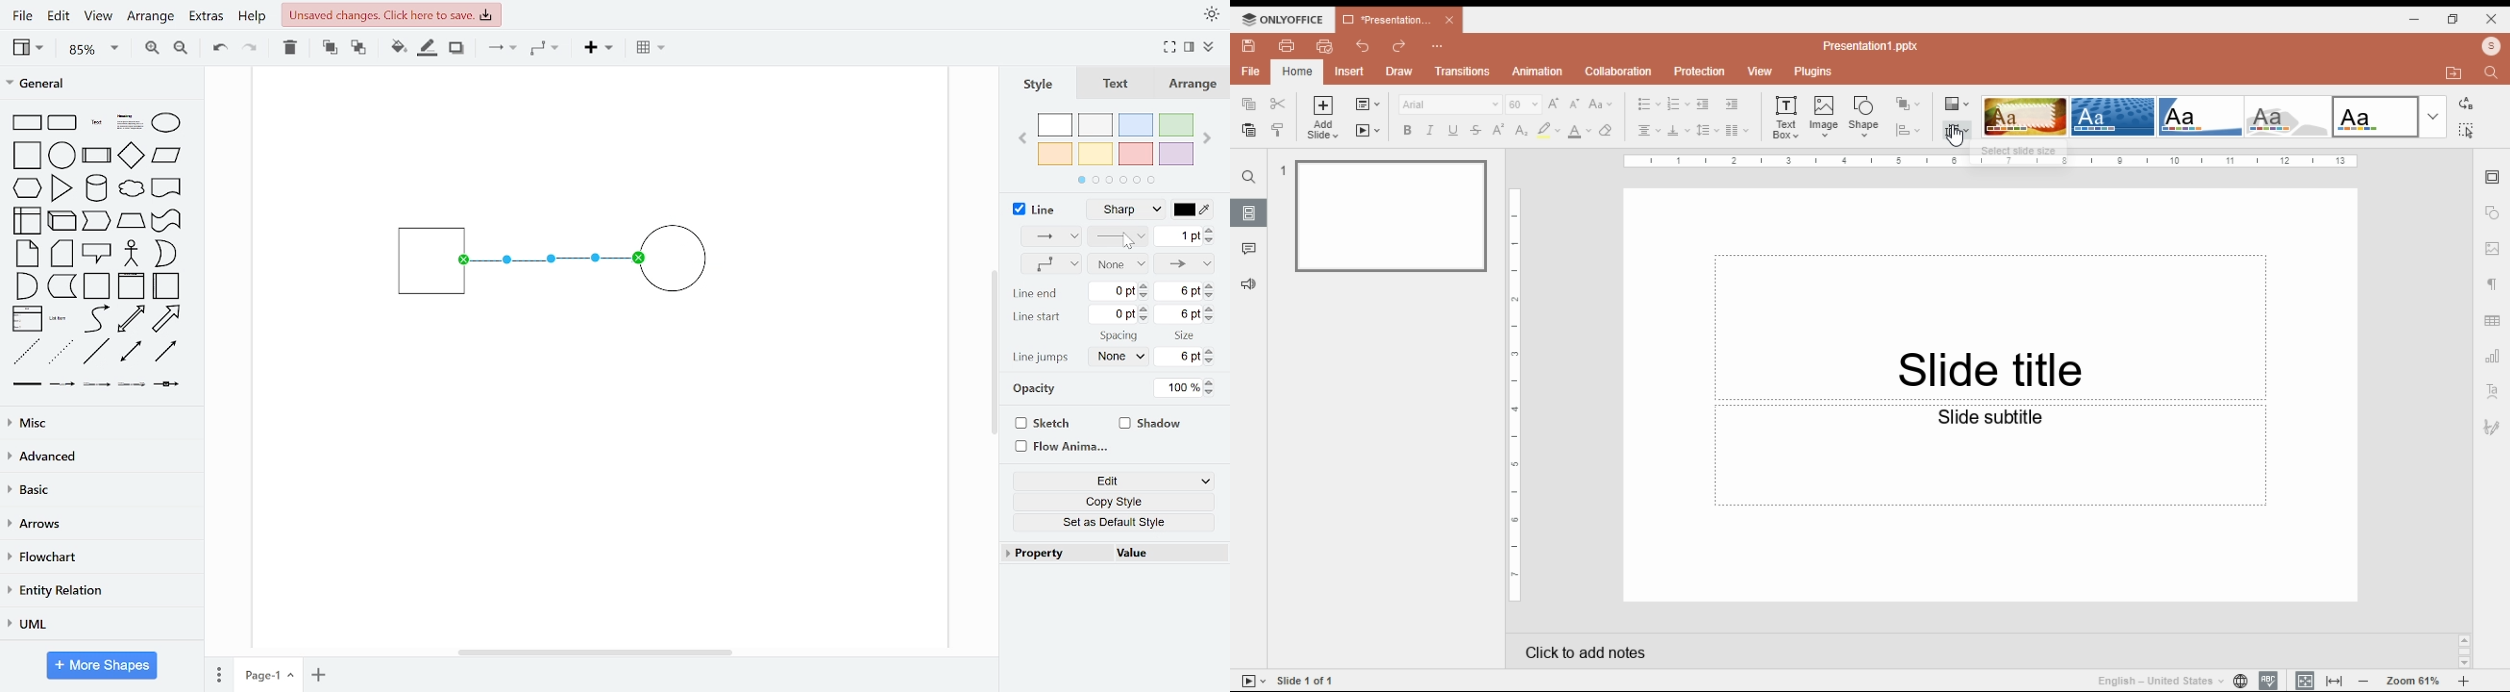 Image resolution: width=2520 pixels, height=700 pixels. I want to click on copy style, so click(1115, 501).